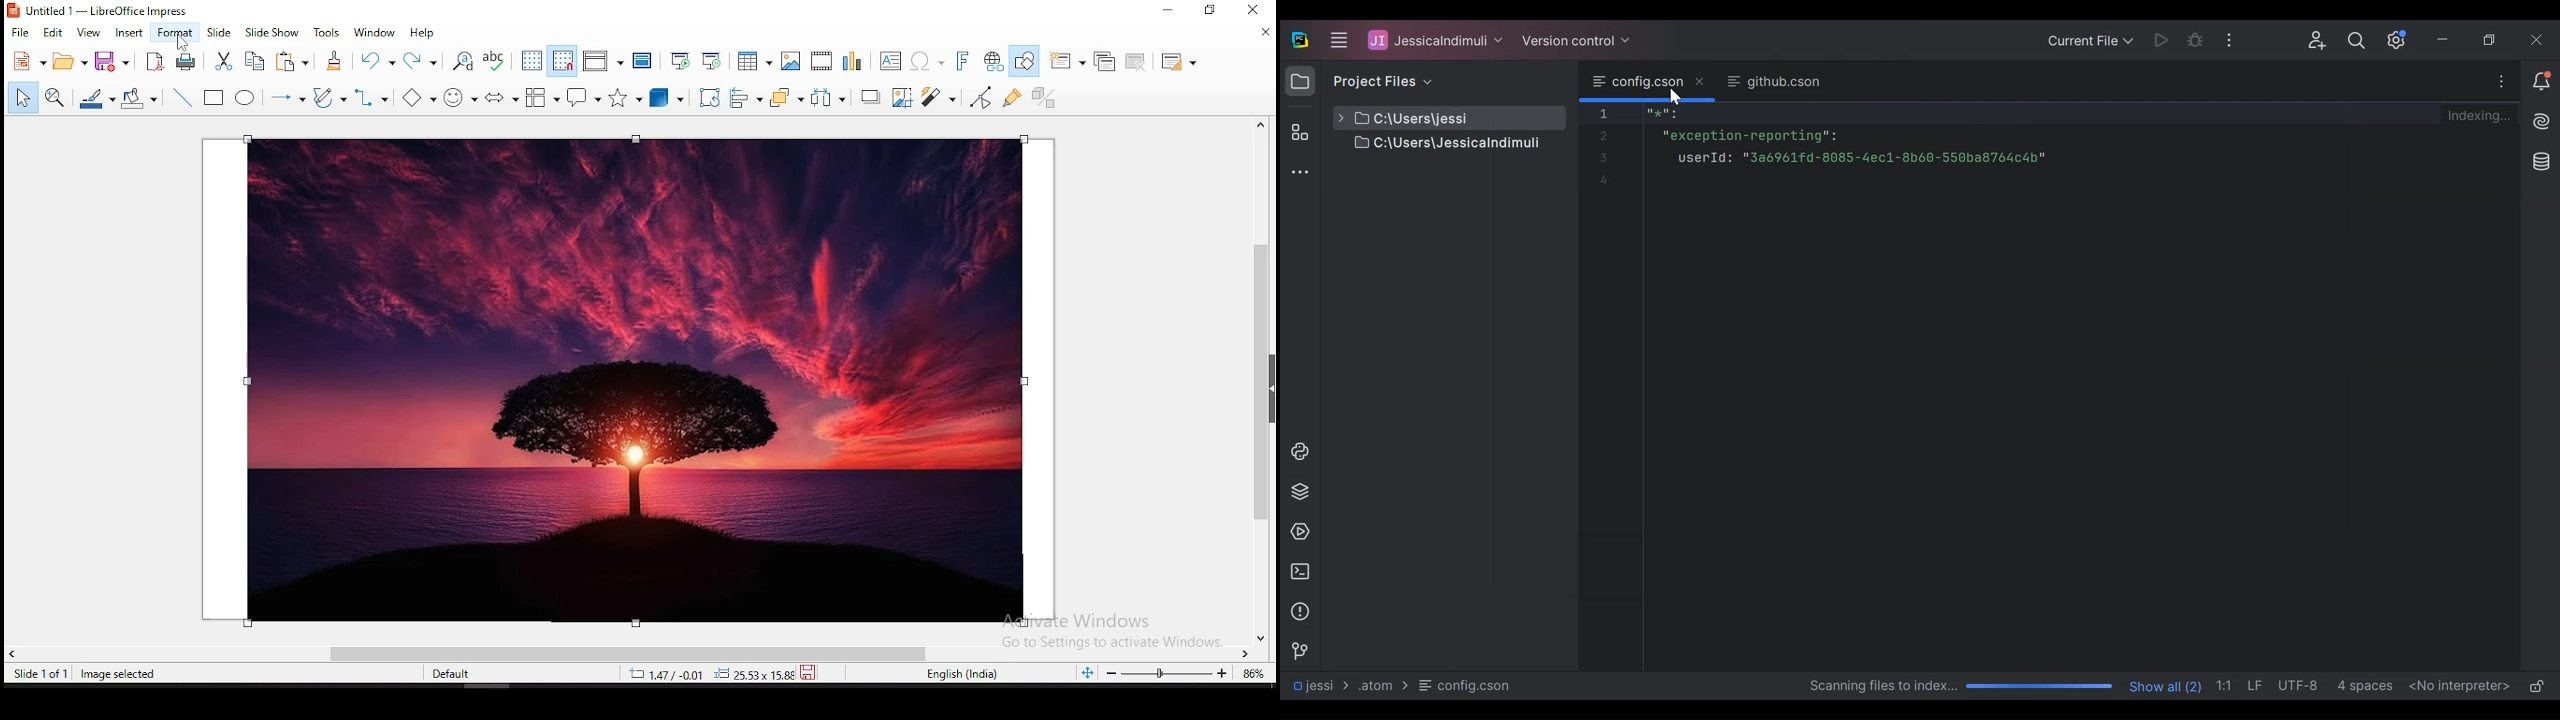  I want to click on flowchart, so click(541, 97).